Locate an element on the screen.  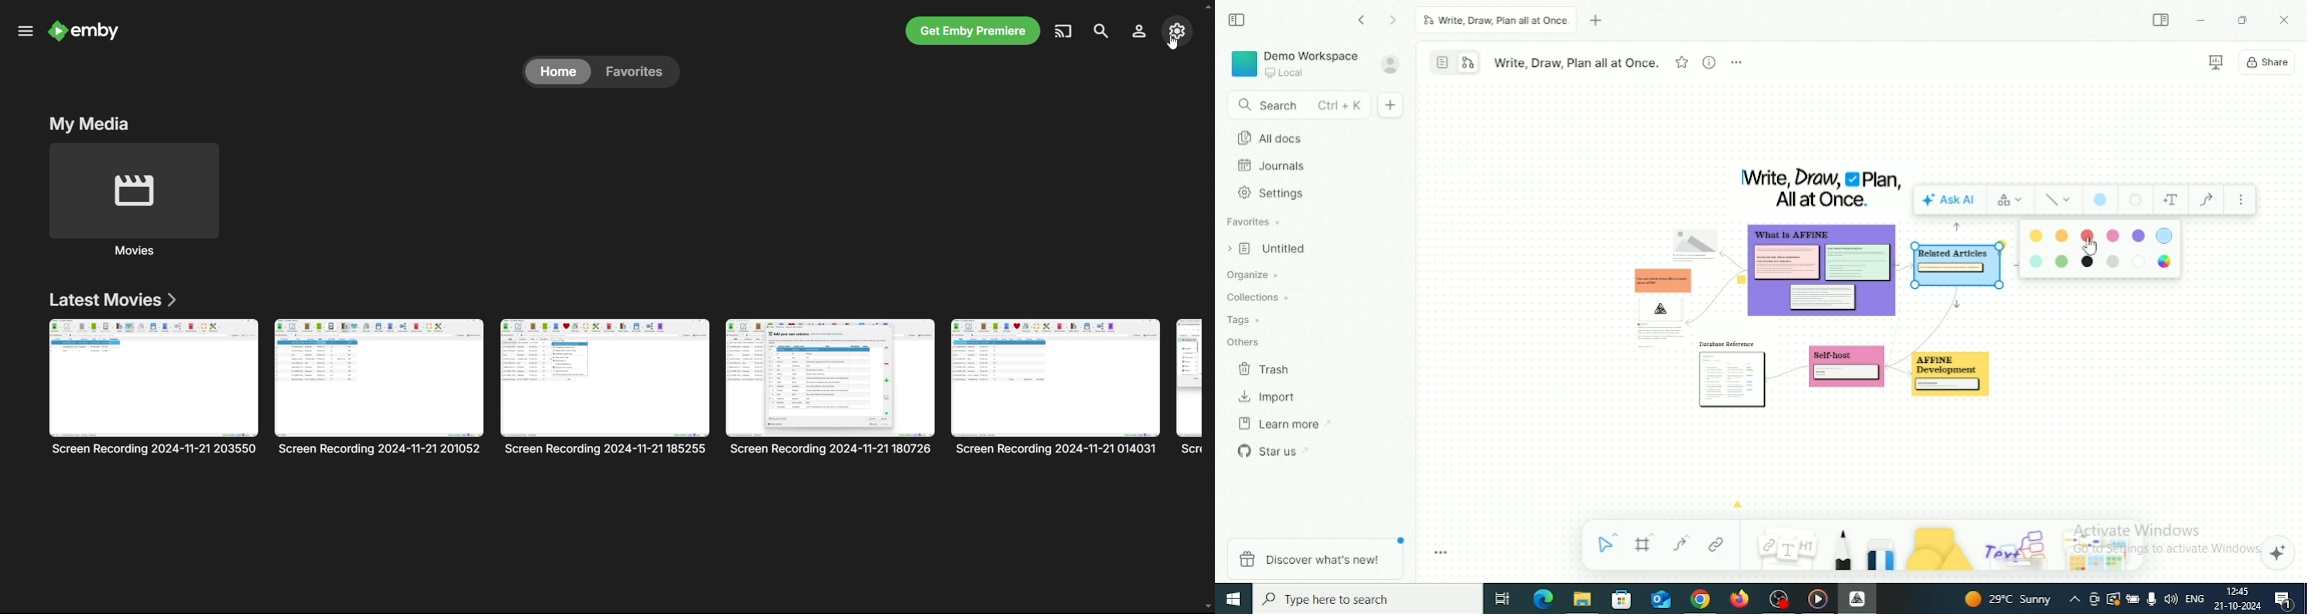
movies  is located at coordinates (135, 191).